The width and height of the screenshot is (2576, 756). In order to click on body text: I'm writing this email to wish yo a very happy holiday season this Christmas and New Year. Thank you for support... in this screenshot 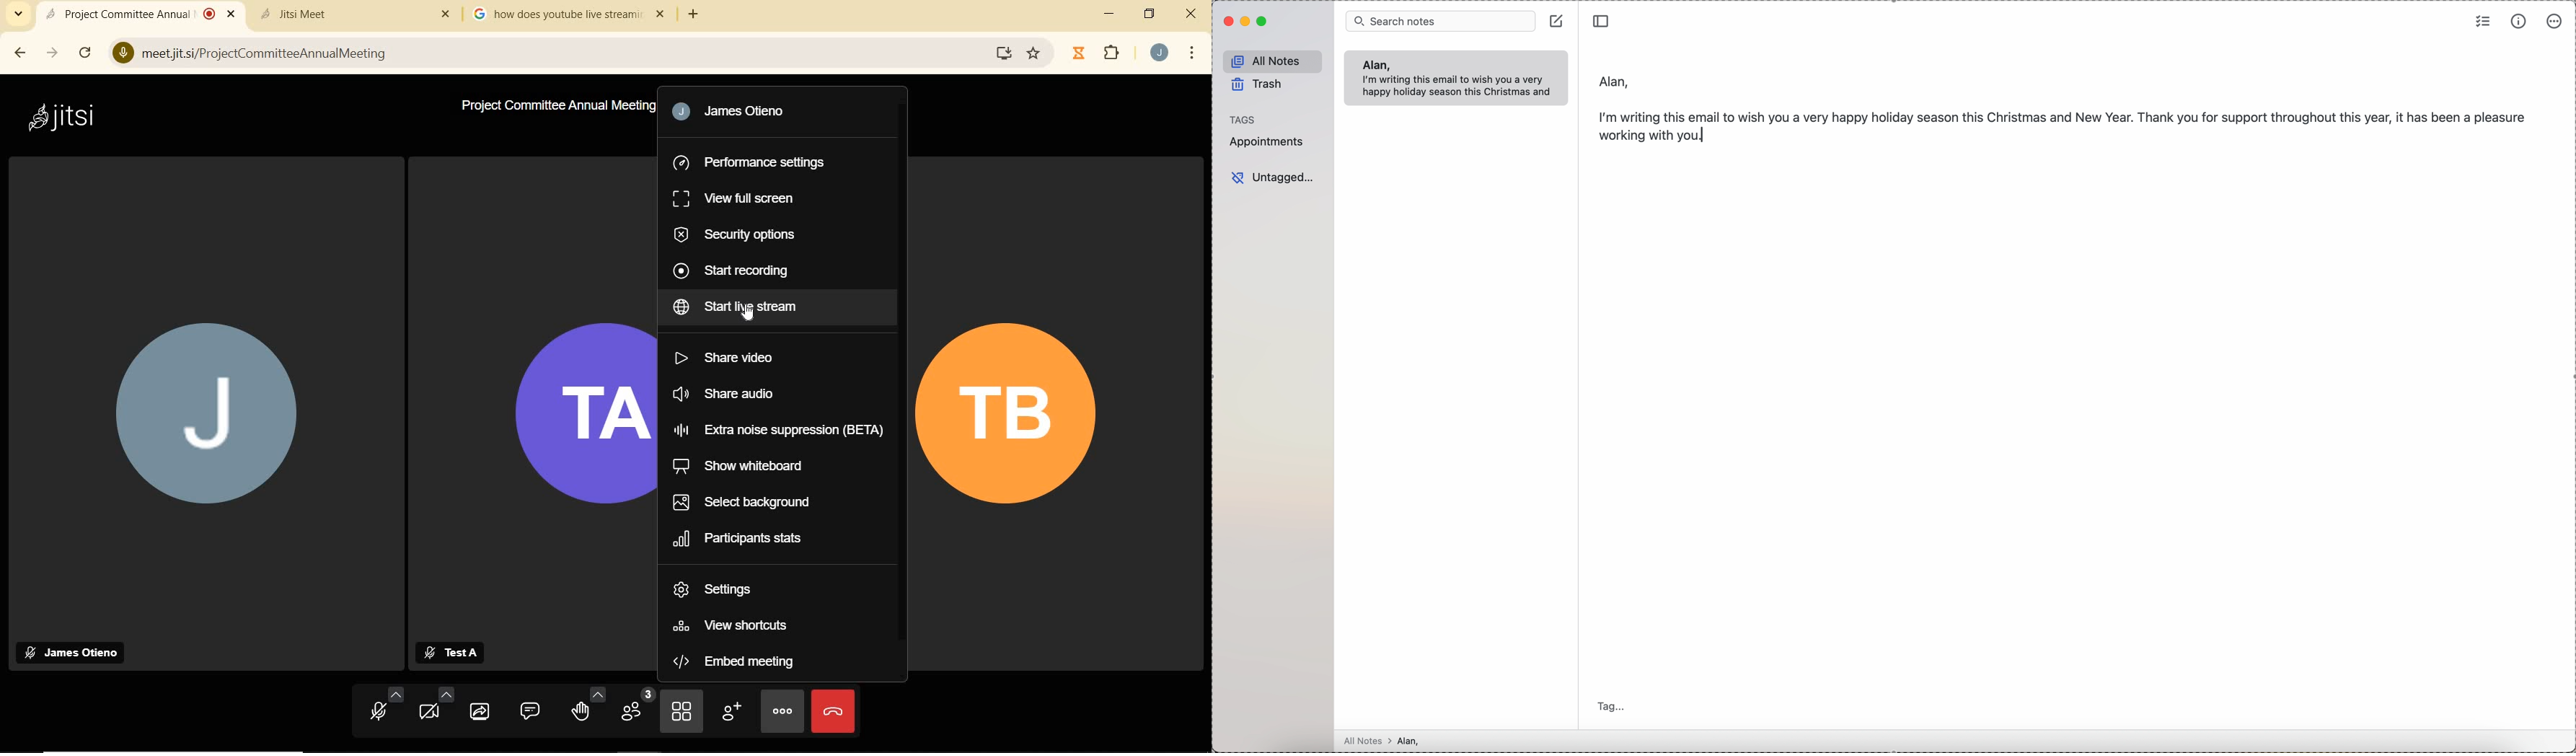, I will do `click(2064, 126)`.